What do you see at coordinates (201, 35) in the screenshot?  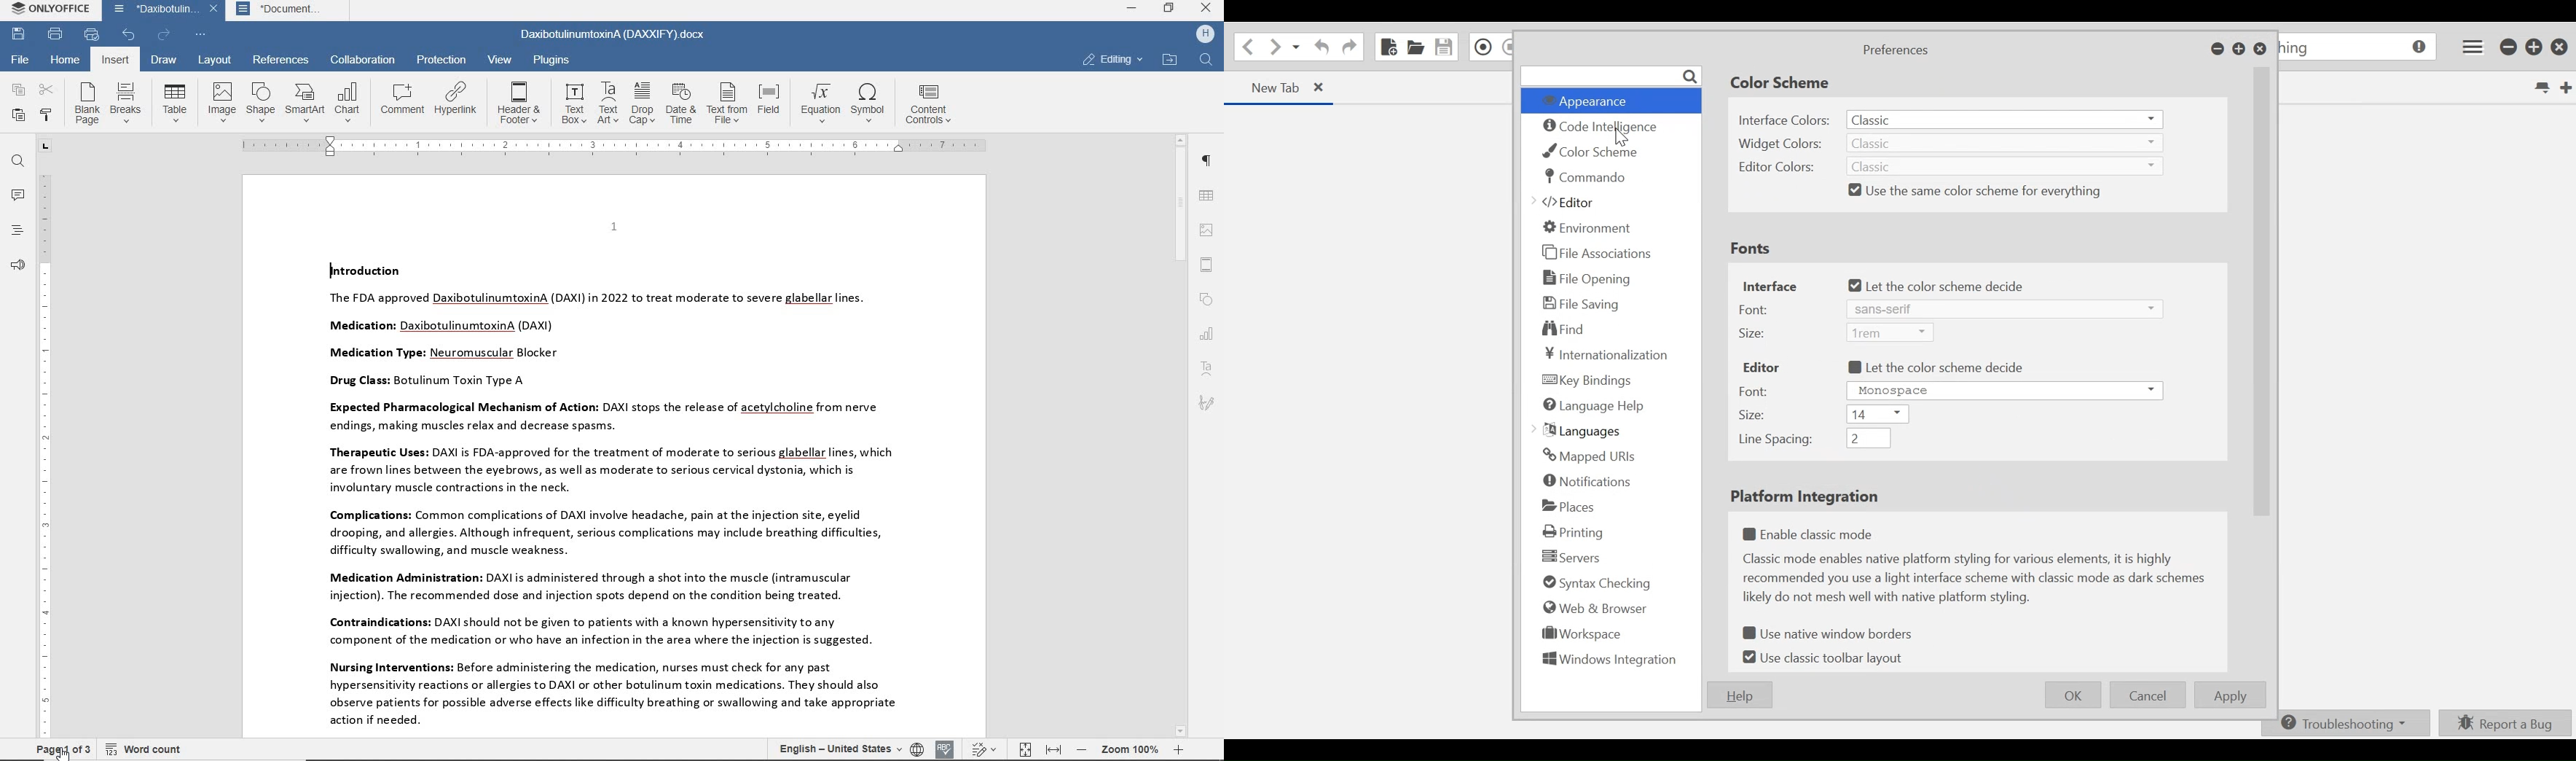 I see `customize quick access toolbar` at bounding box center [201, 35].